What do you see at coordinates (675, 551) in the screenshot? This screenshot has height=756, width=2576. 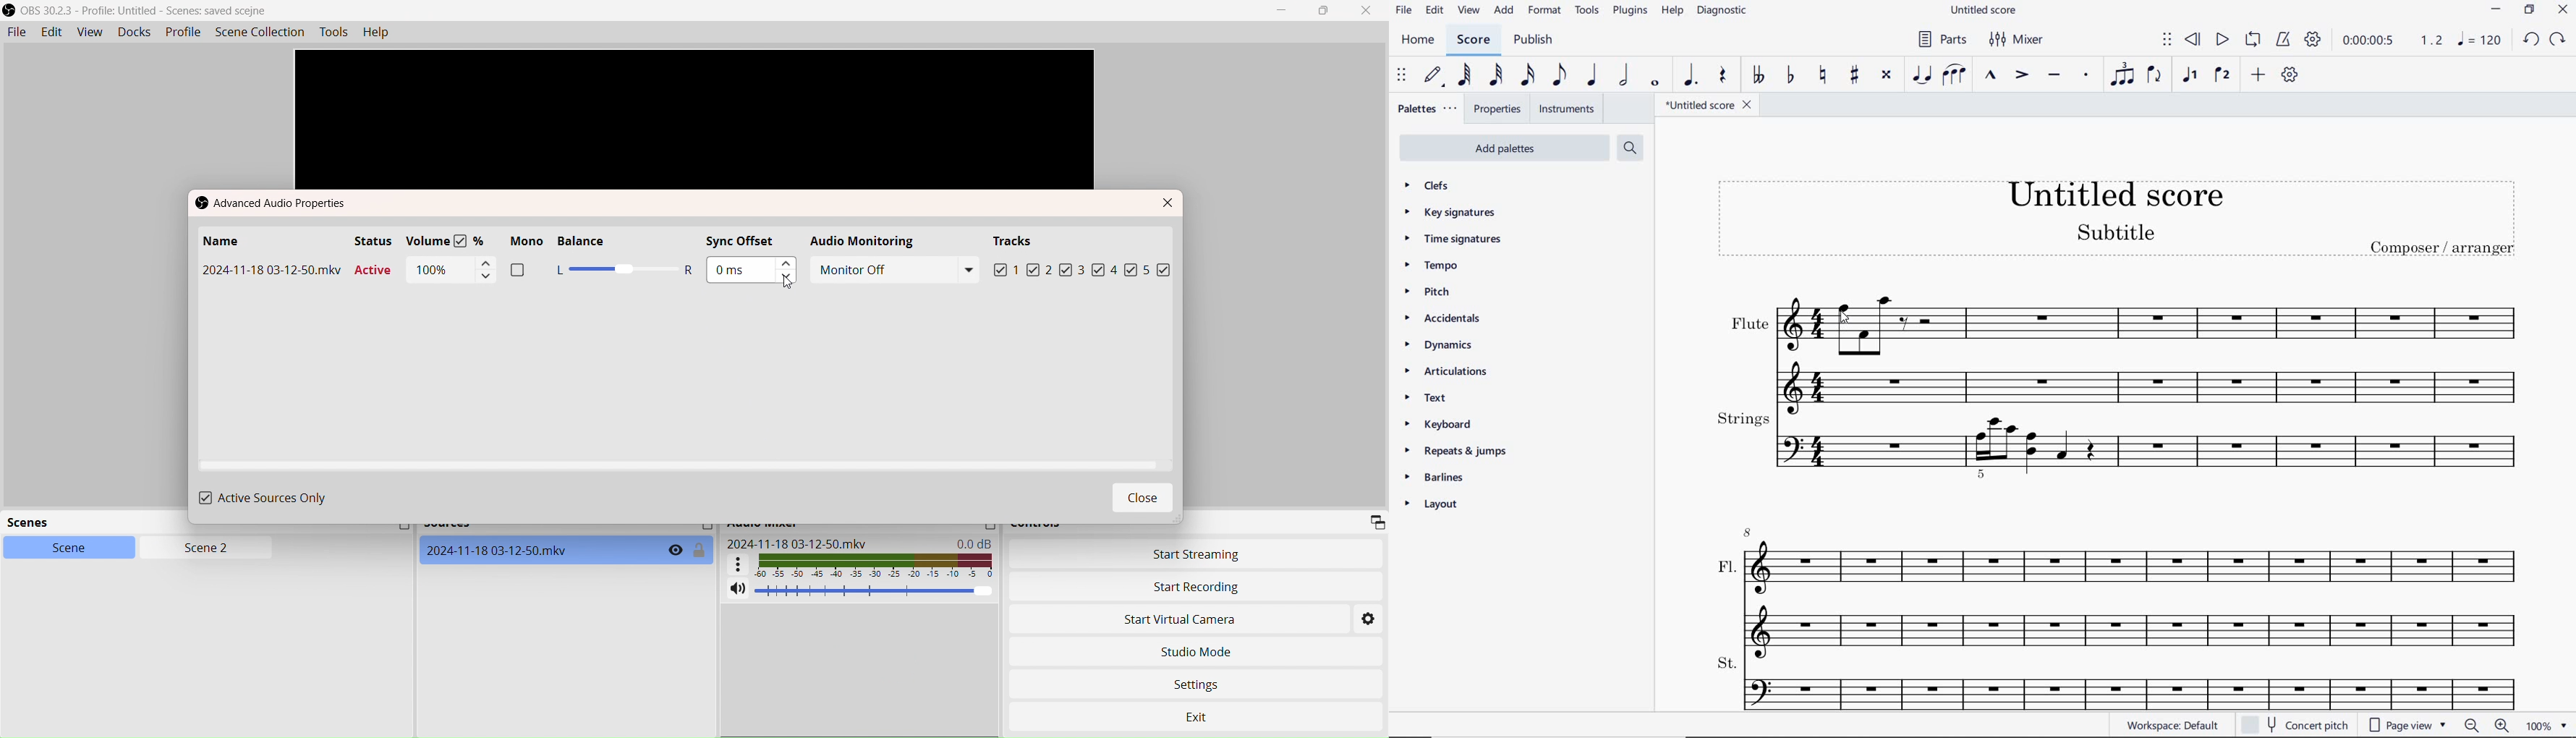 I see `Toggle visibility` at bounding box center [675, 551].